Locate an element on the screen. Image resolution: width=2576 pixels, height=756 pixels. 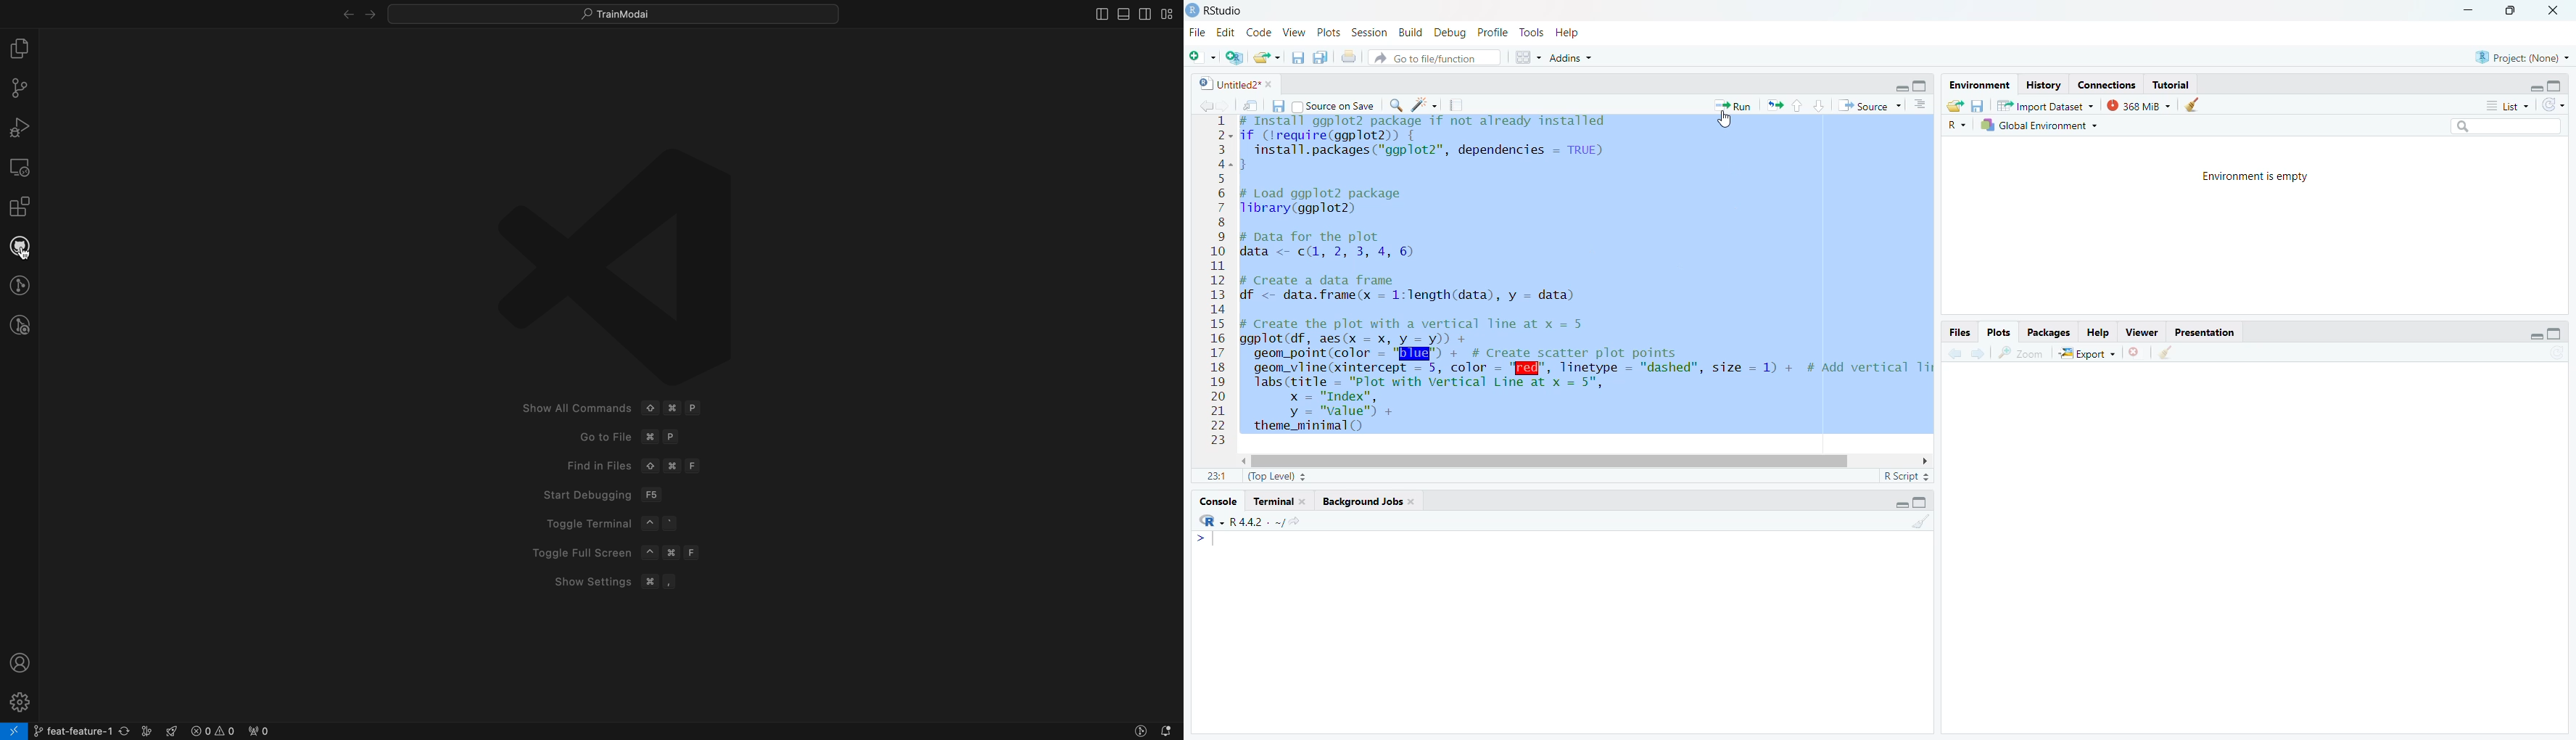
maximise is located at coordinates (2556, 85).